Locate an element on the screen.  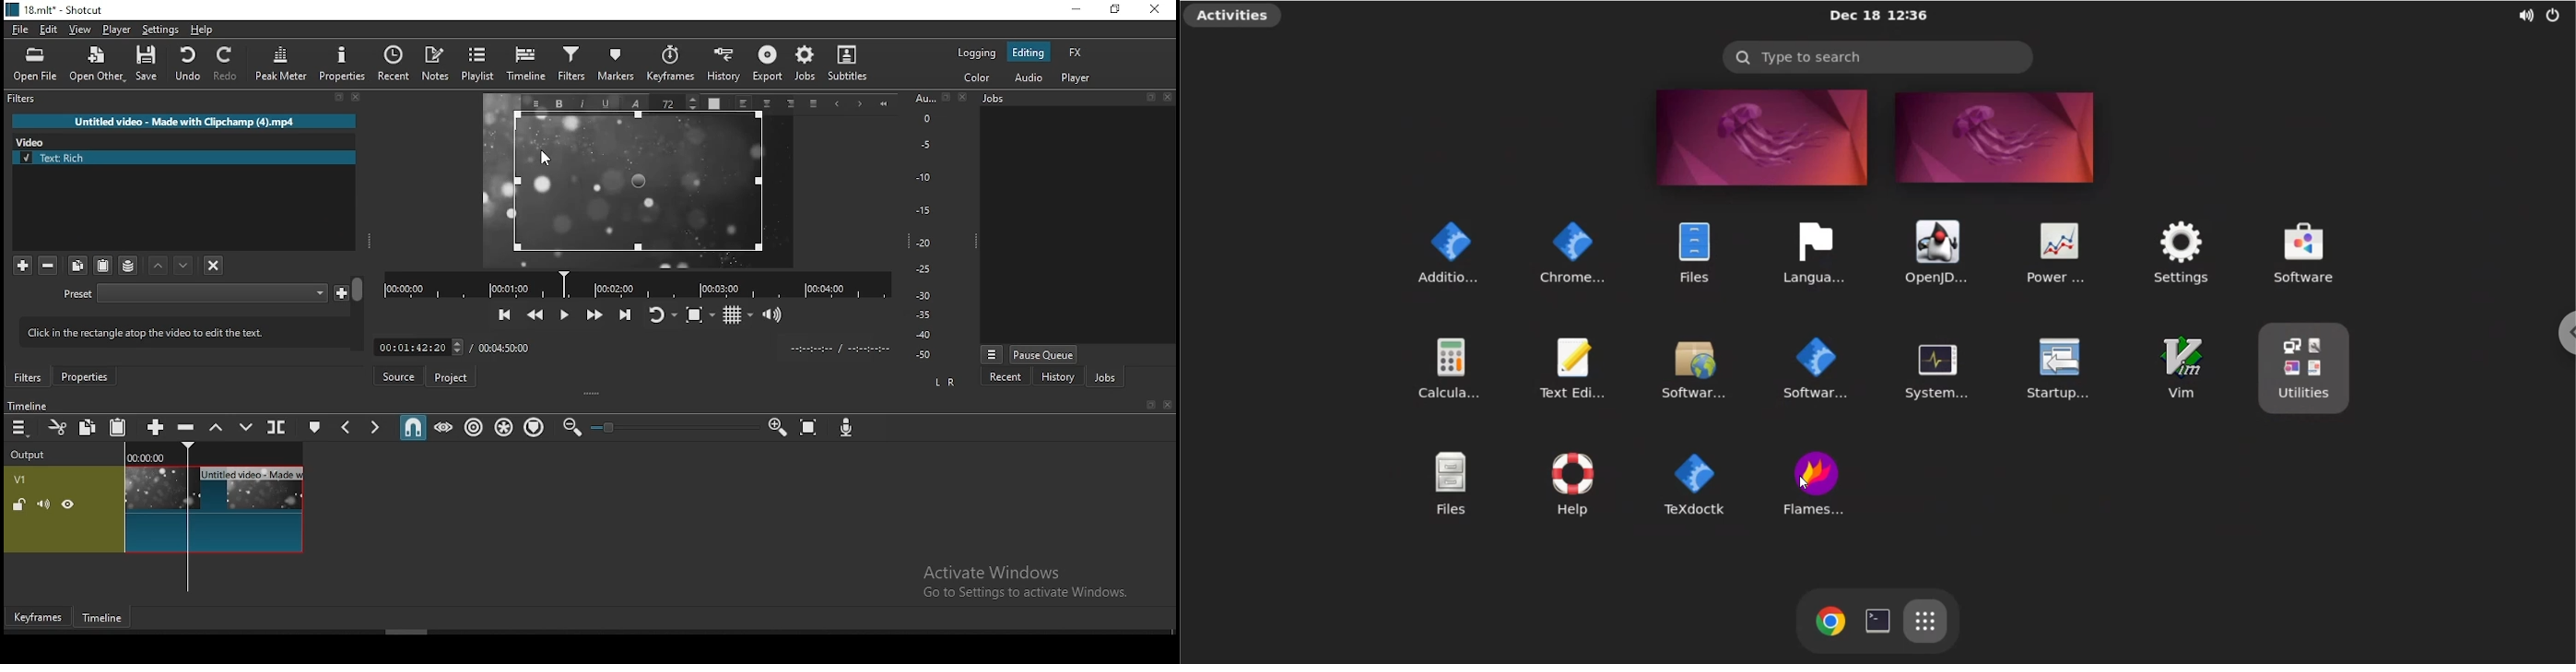
view is located at coordinates (80, 30).